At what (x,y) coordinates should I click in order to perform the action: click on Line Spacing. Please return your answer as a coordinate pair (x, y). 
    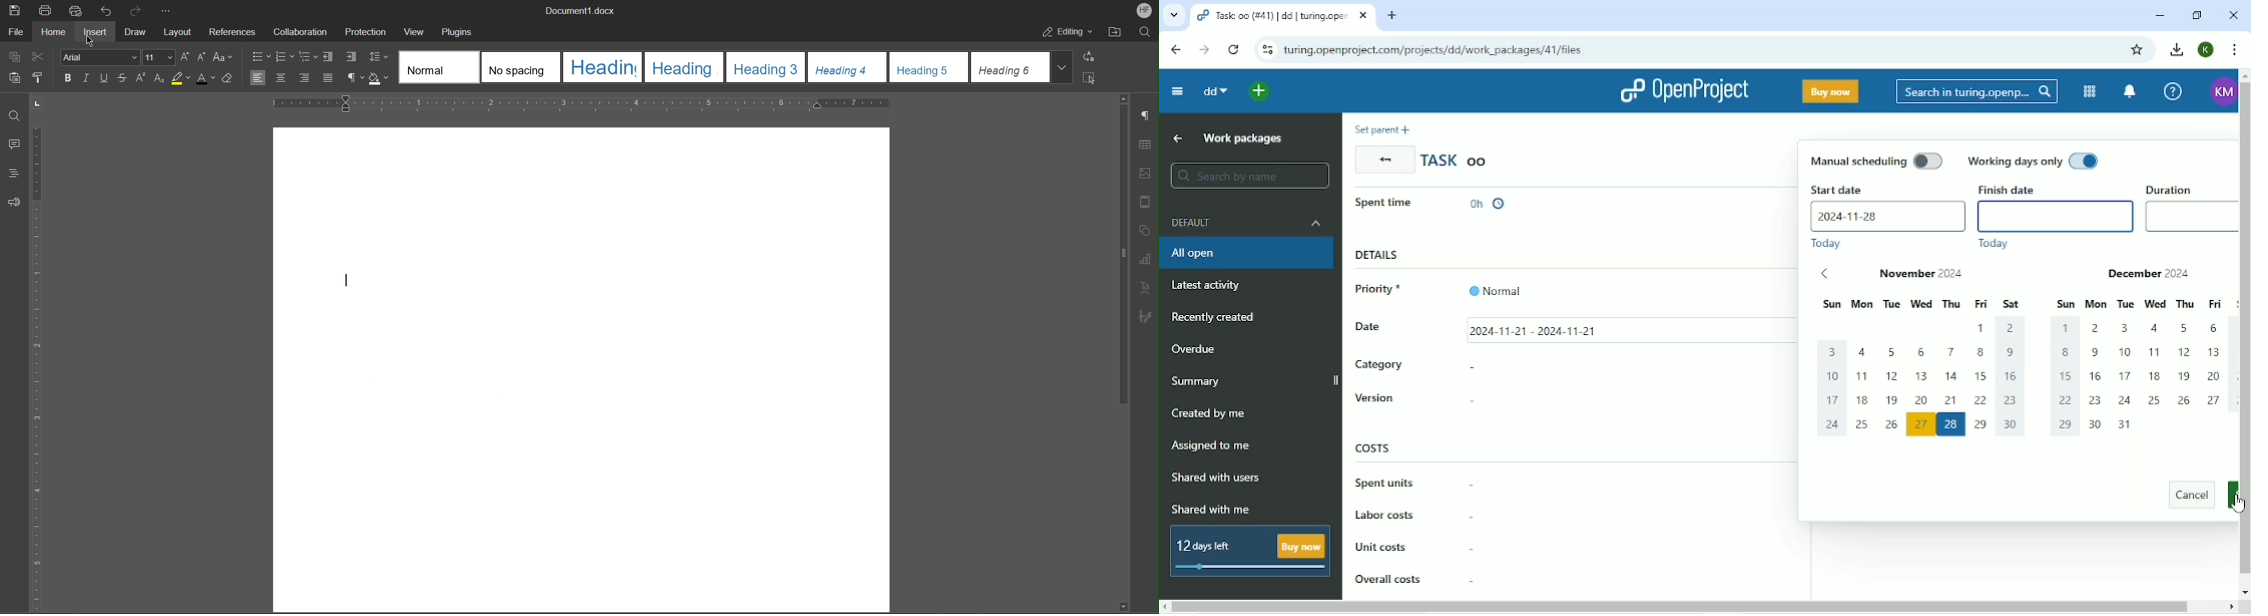
    Looking at the image, I should click on (379, 57).